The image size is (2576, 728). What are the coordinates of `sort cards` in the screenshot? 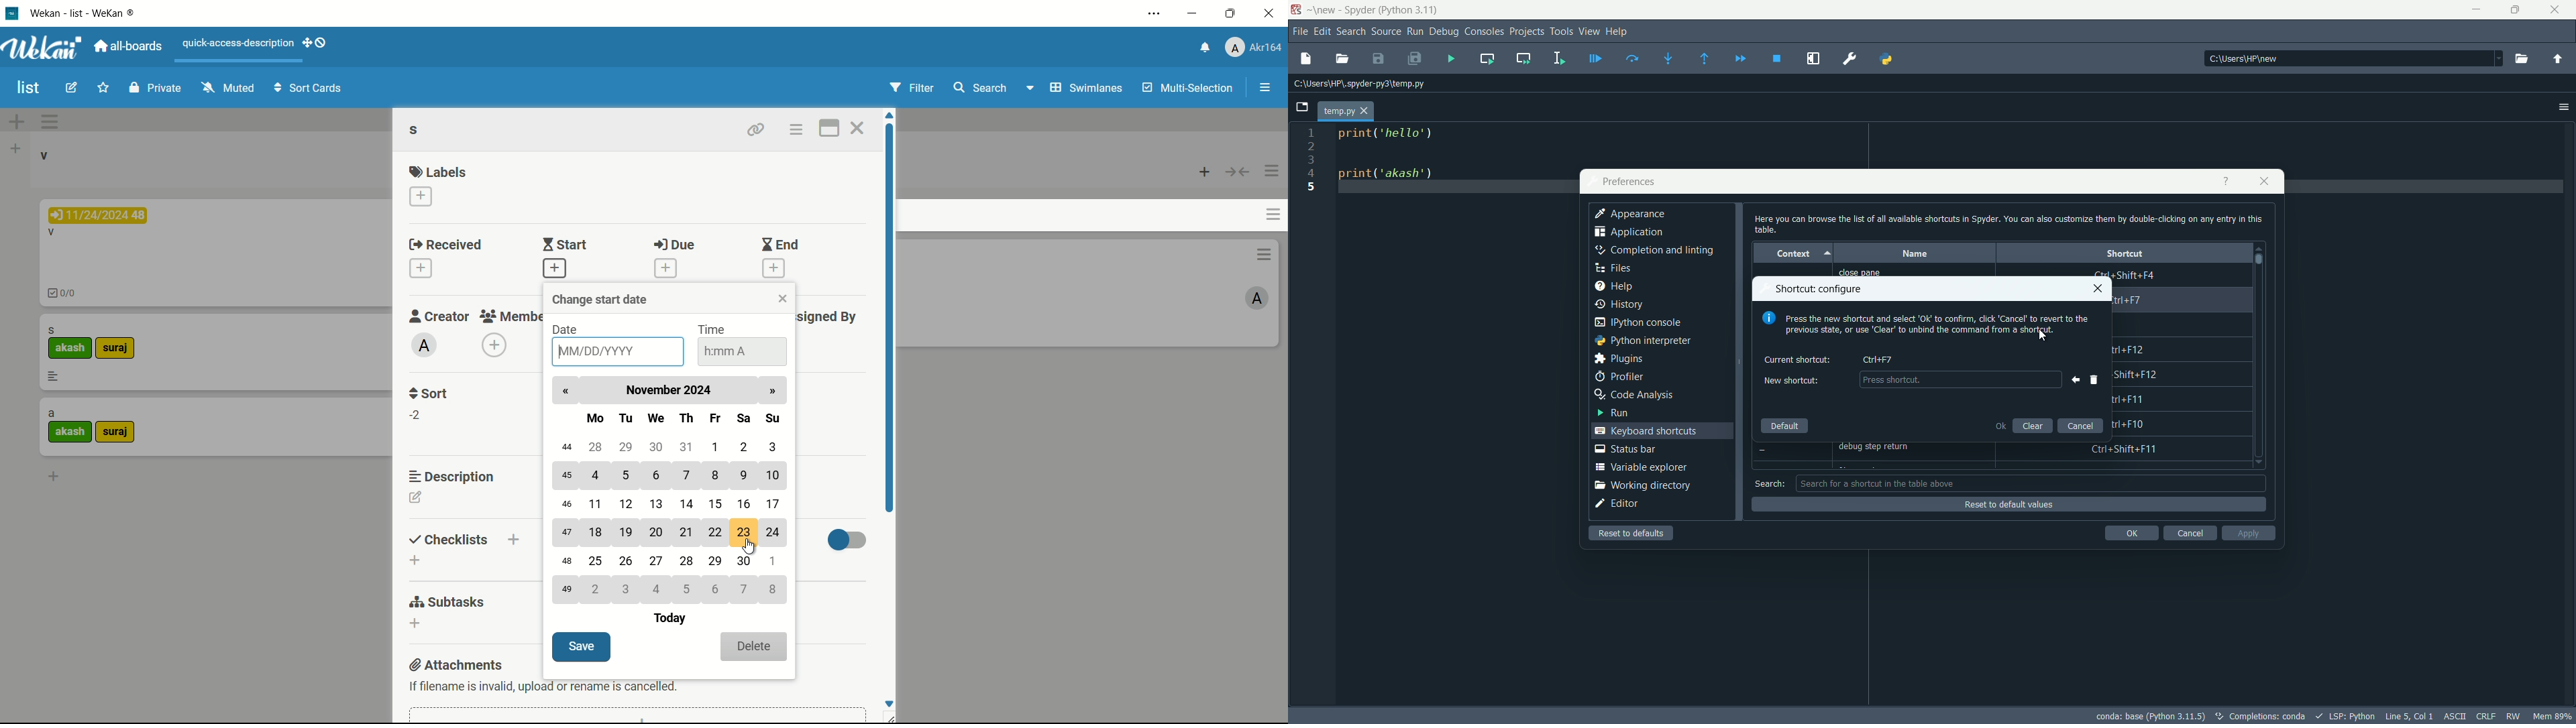 It's located at (309, 89).